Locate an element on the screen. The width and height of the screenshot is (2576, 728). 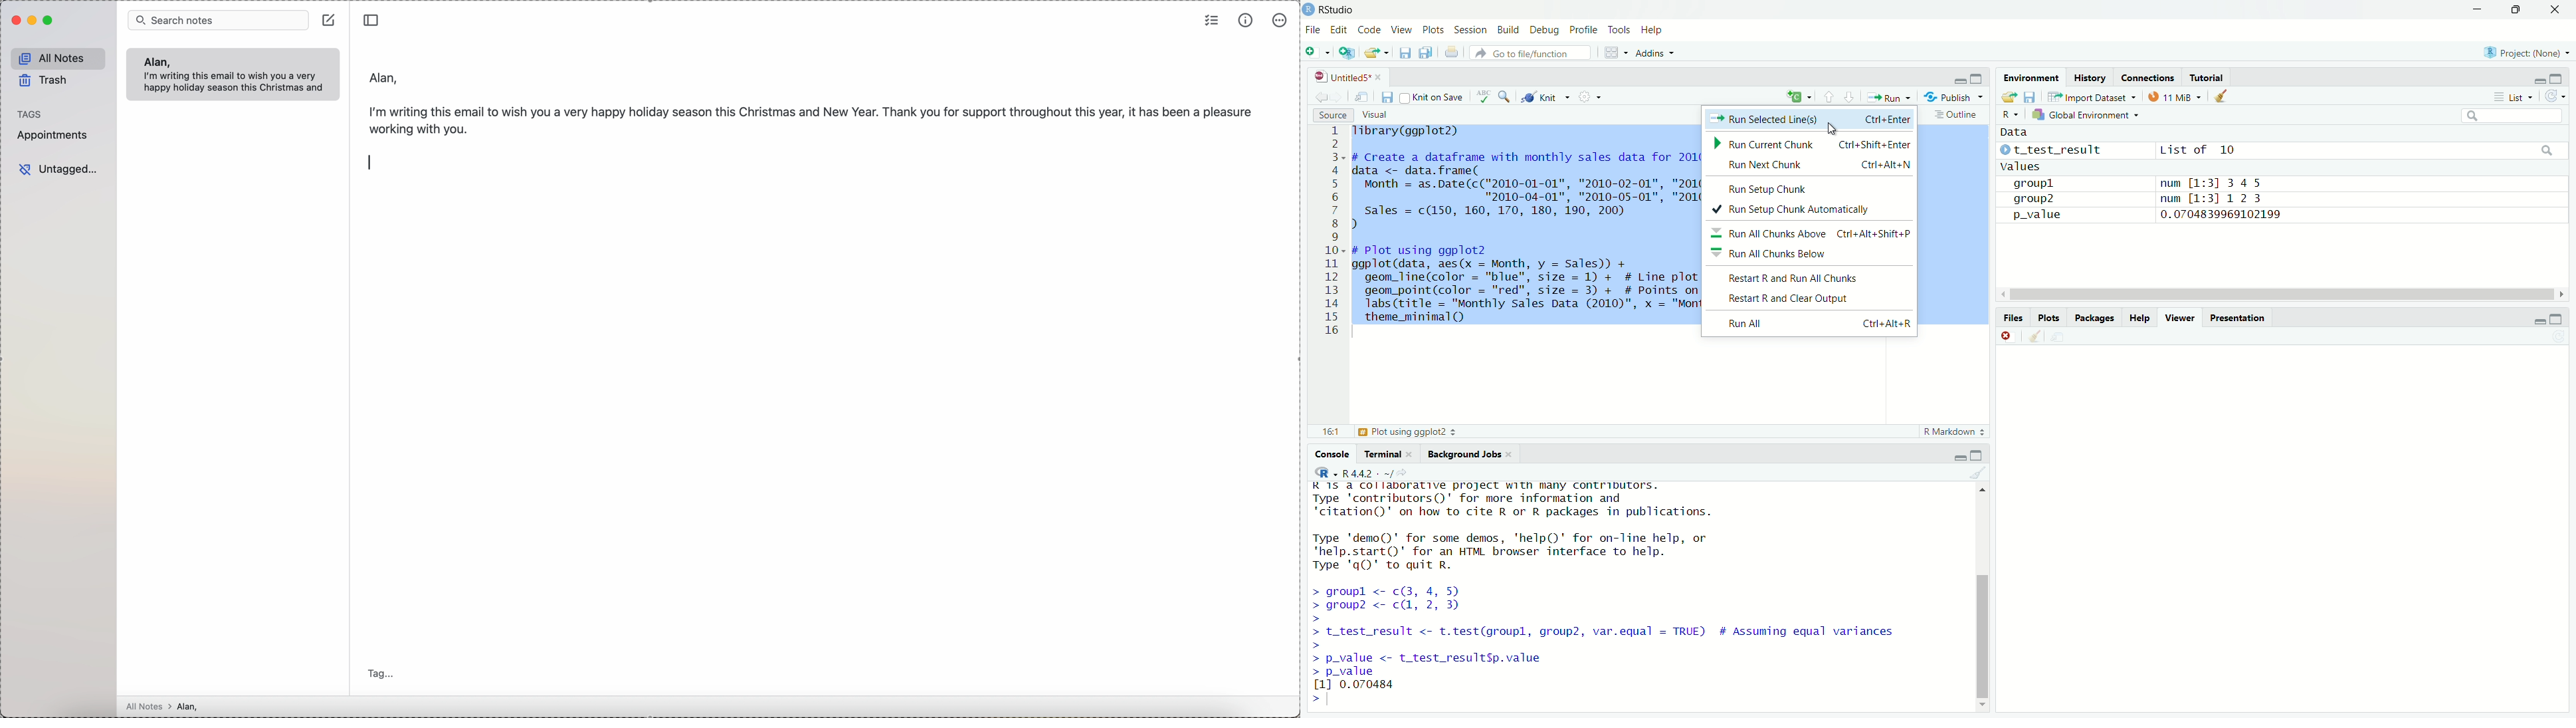
aroun? num M-=311 2 3 is located at coordinates (2141, 198).